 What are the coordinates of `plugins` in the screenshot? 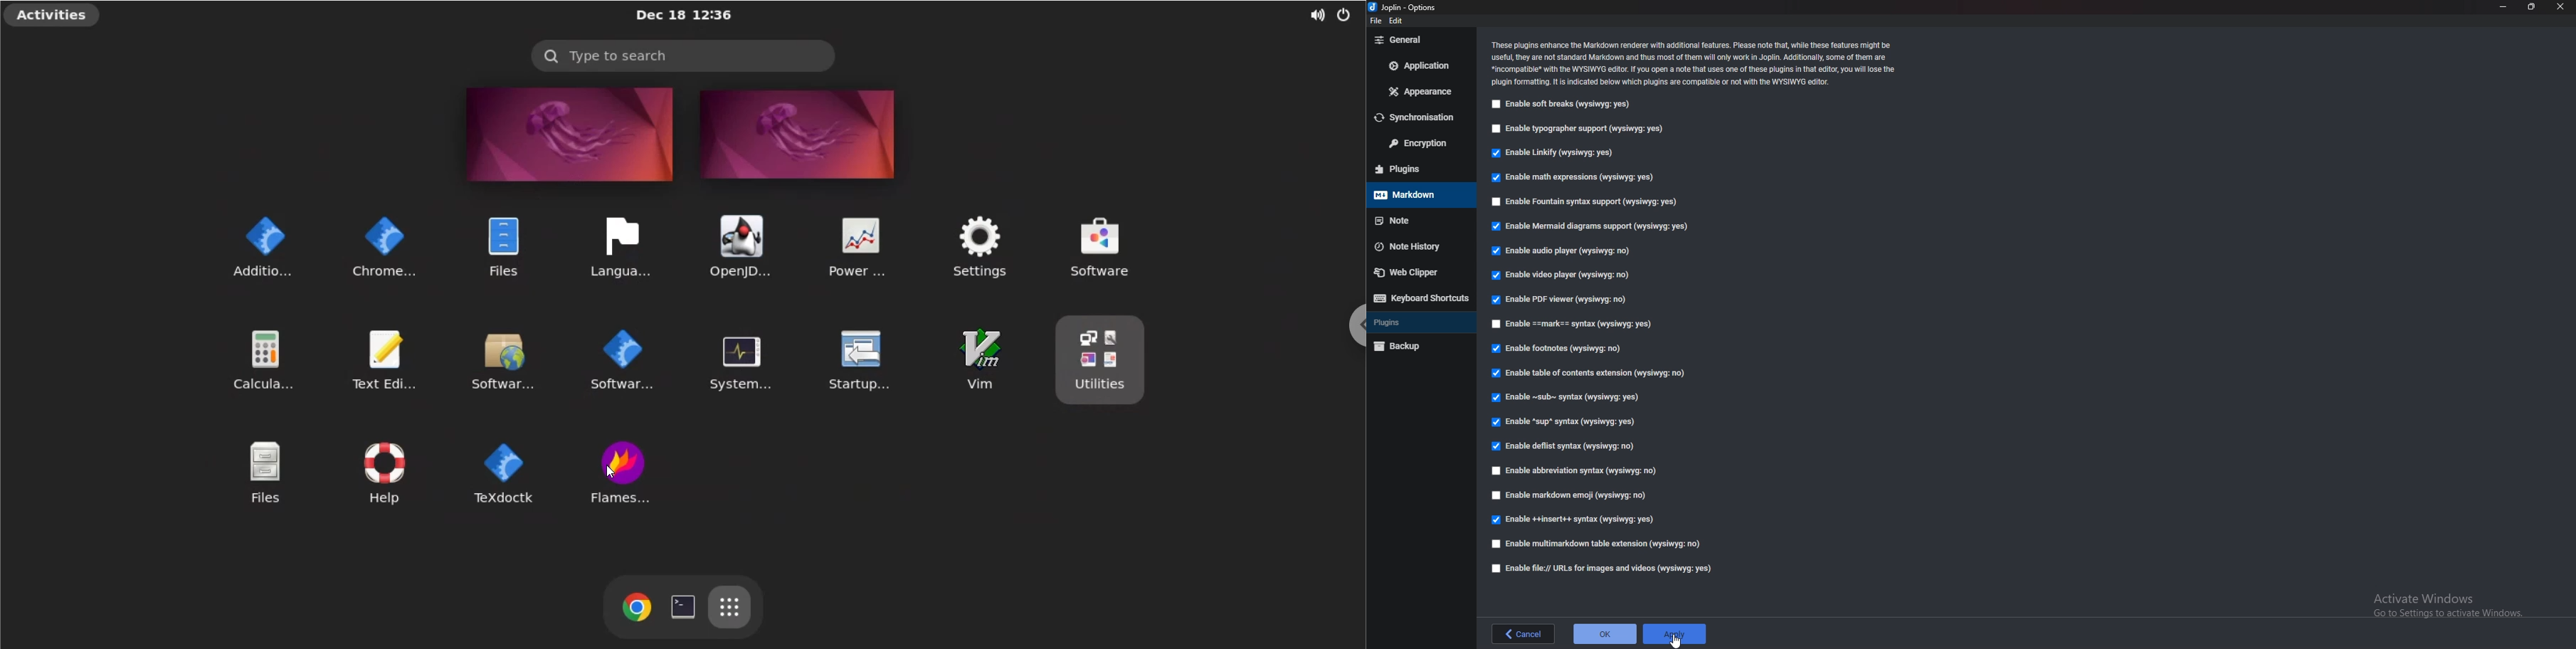 It's located at (1417, 169).